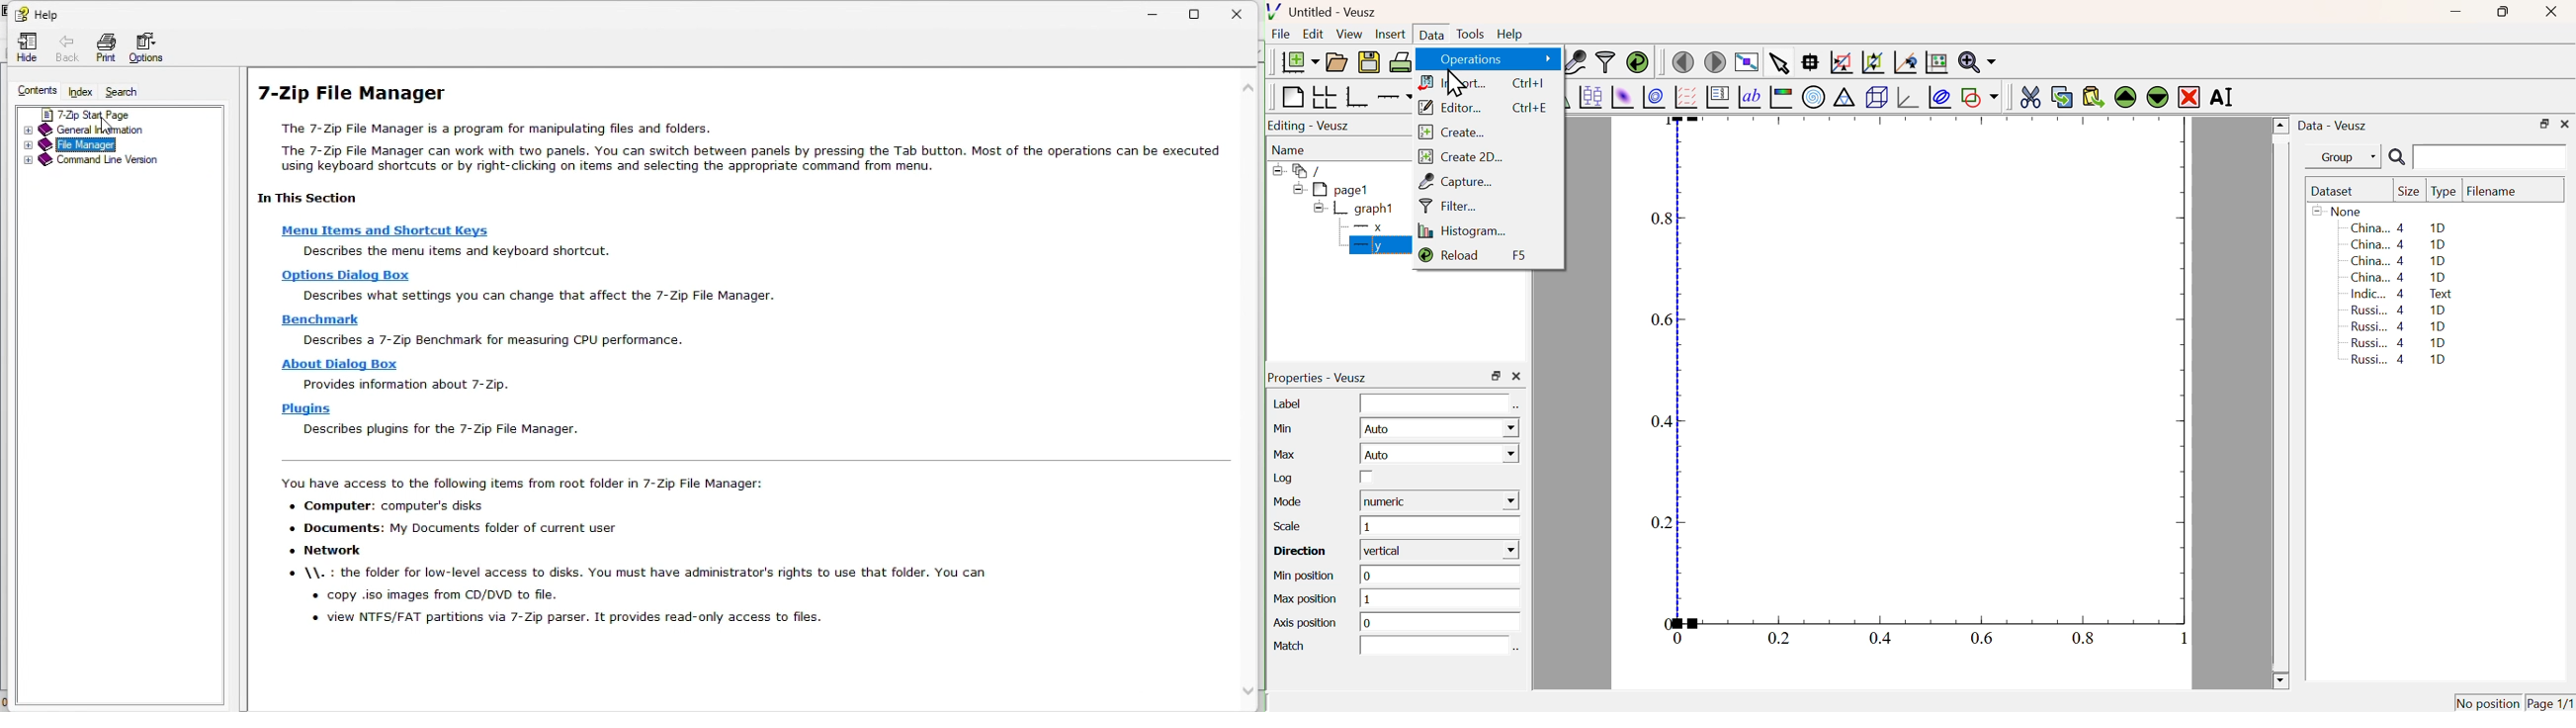 The image size is (2576, 728). What do you see at coordinates (339, 366) in the screenshot?
I see `about dialog box` at bounding box center [339, 366].